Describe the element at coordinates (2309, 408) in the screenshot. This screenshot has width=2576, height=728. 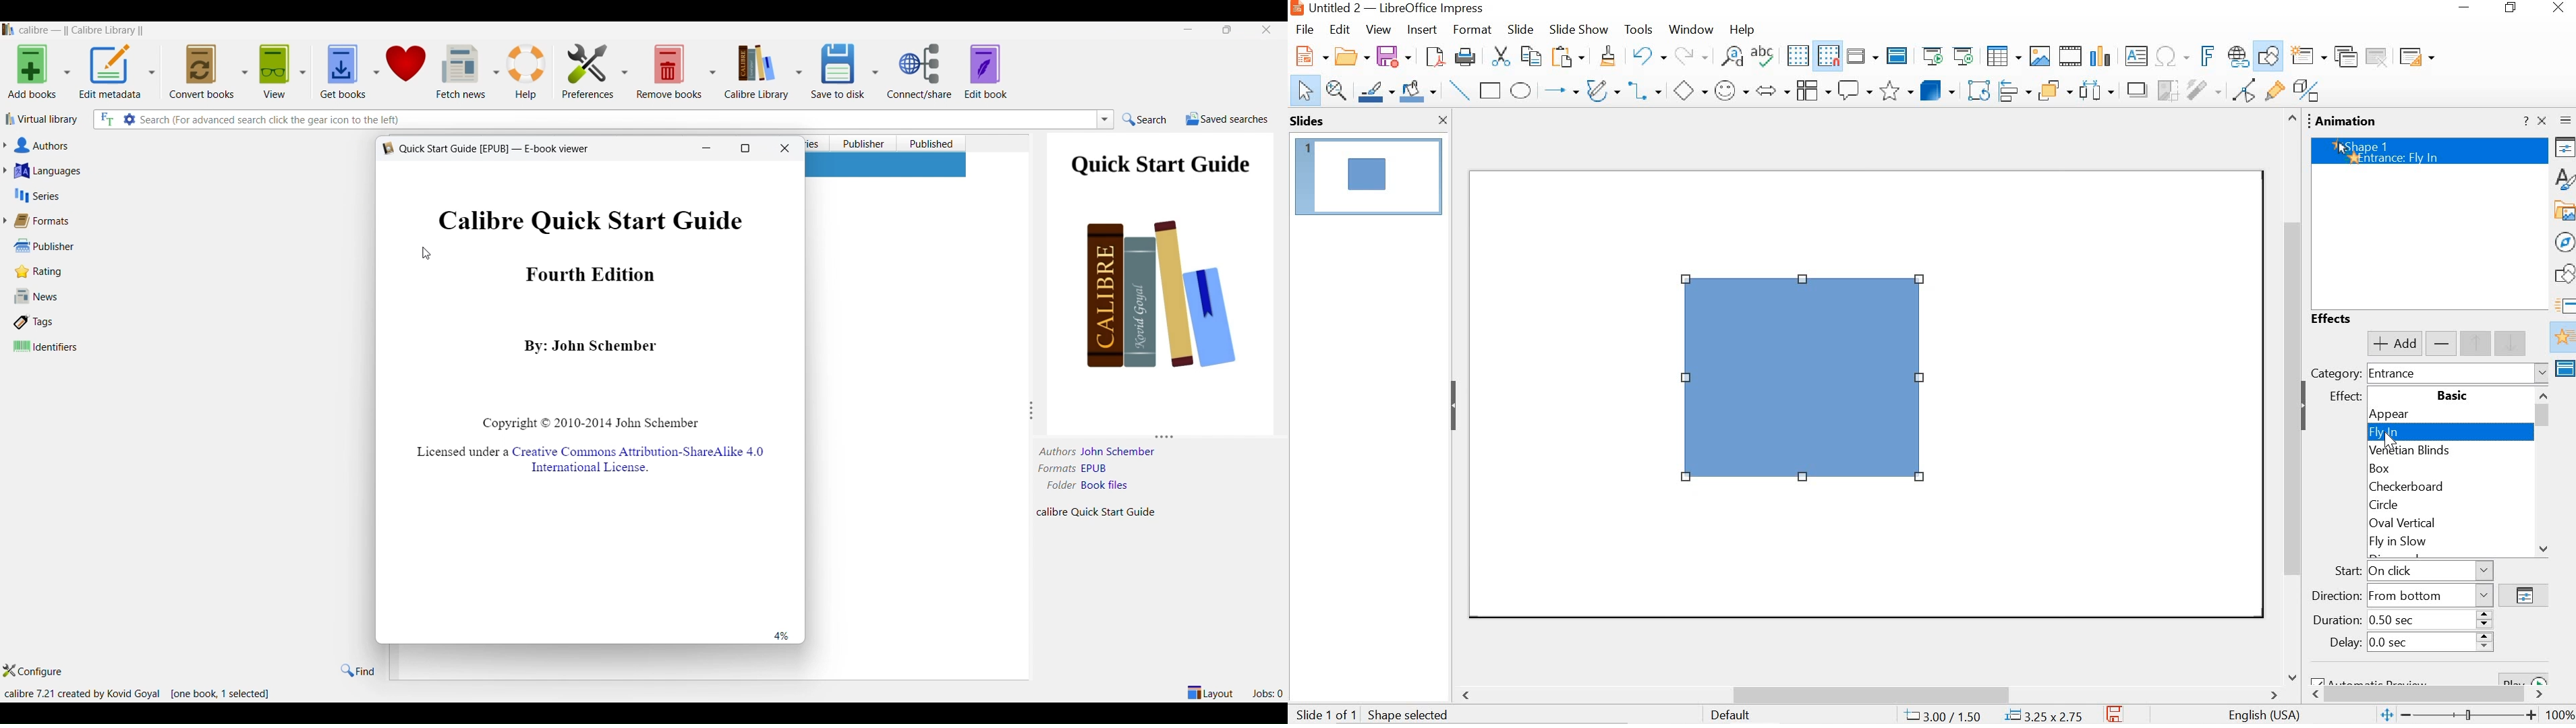
I see `hide` at that location.